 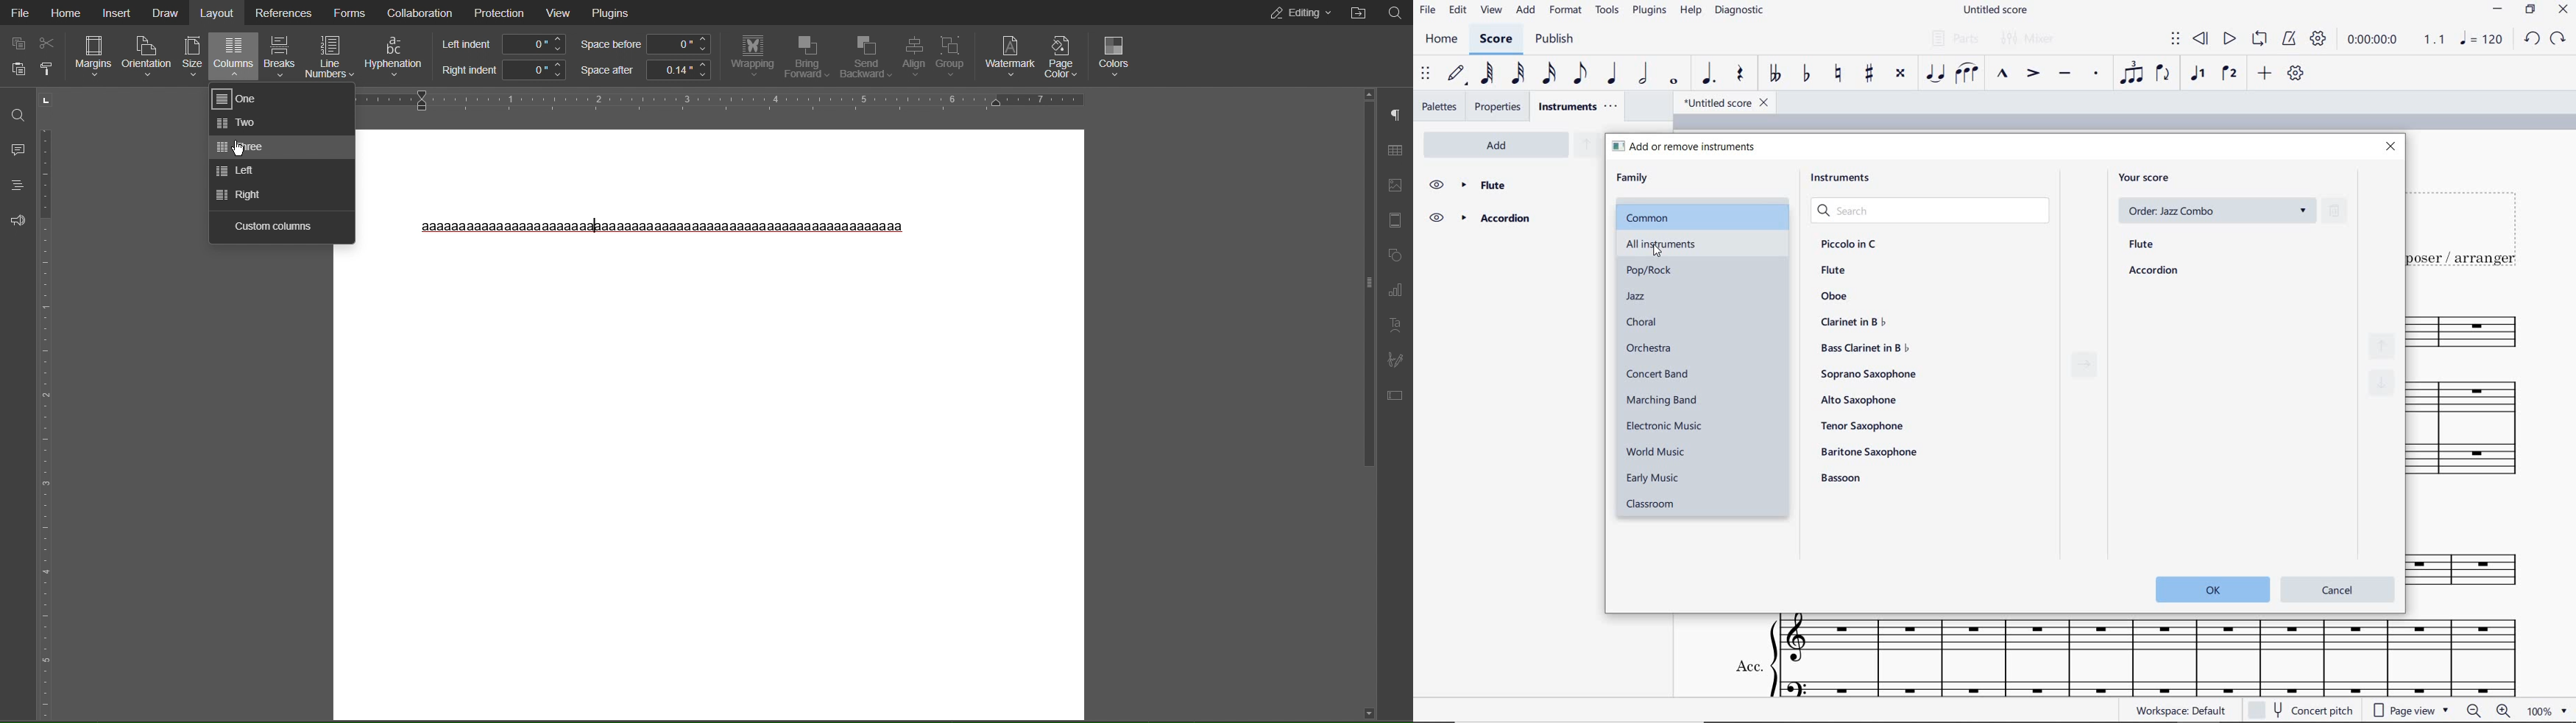 What do you see at coordinates (51, 404) in the screenshot?
I see `Vertical Ruler` at bounding box center [51, 404].